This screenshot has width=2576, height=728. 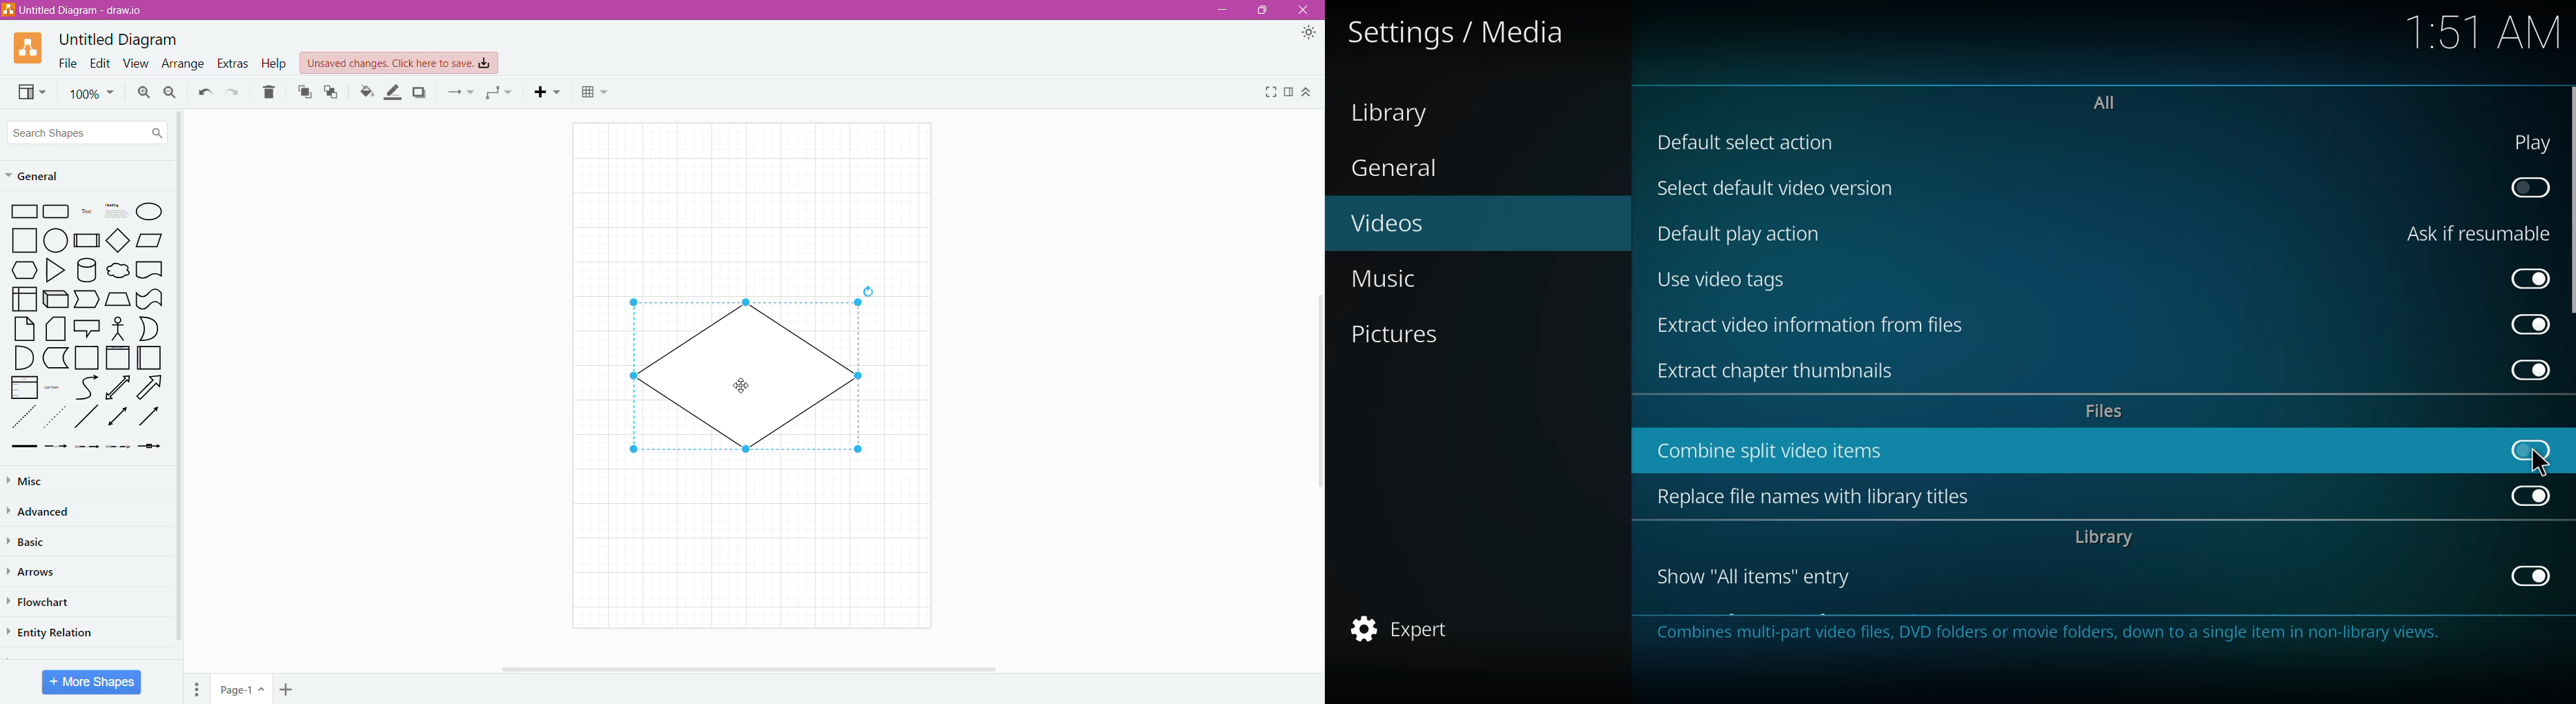 I want to click on Tape, so click(x=150, y=300).